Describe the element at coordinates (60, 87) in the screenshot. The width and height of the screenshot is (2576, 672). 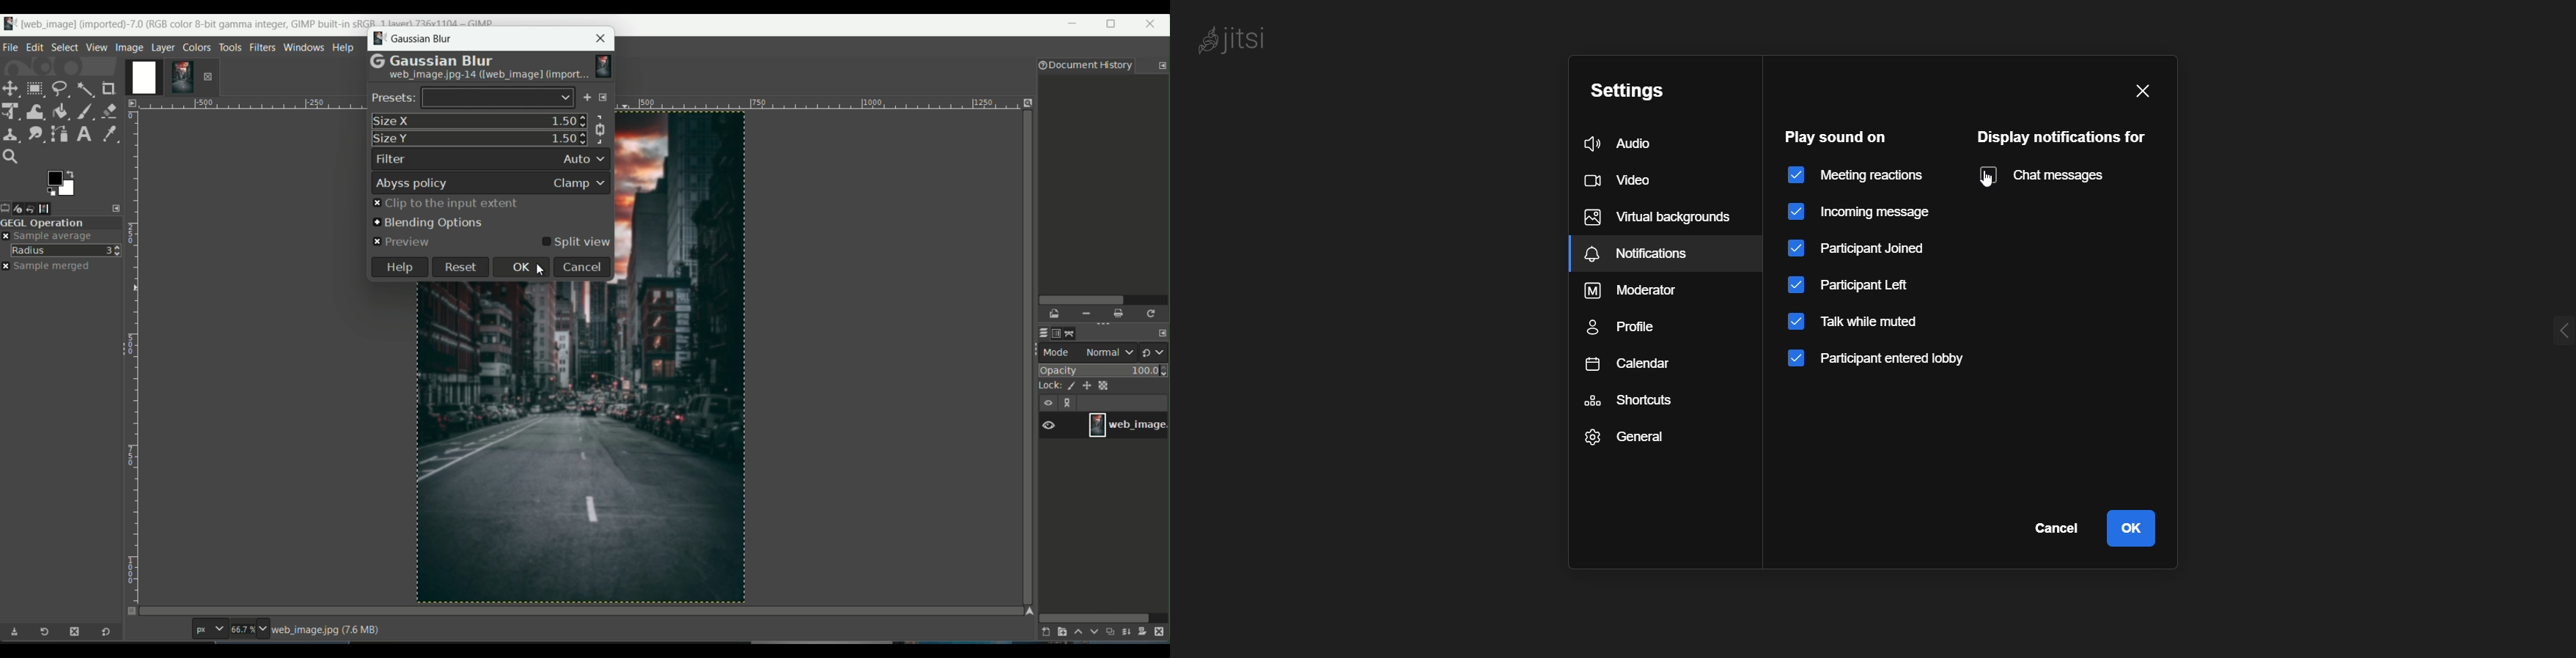
I see `free select tool` at that location.